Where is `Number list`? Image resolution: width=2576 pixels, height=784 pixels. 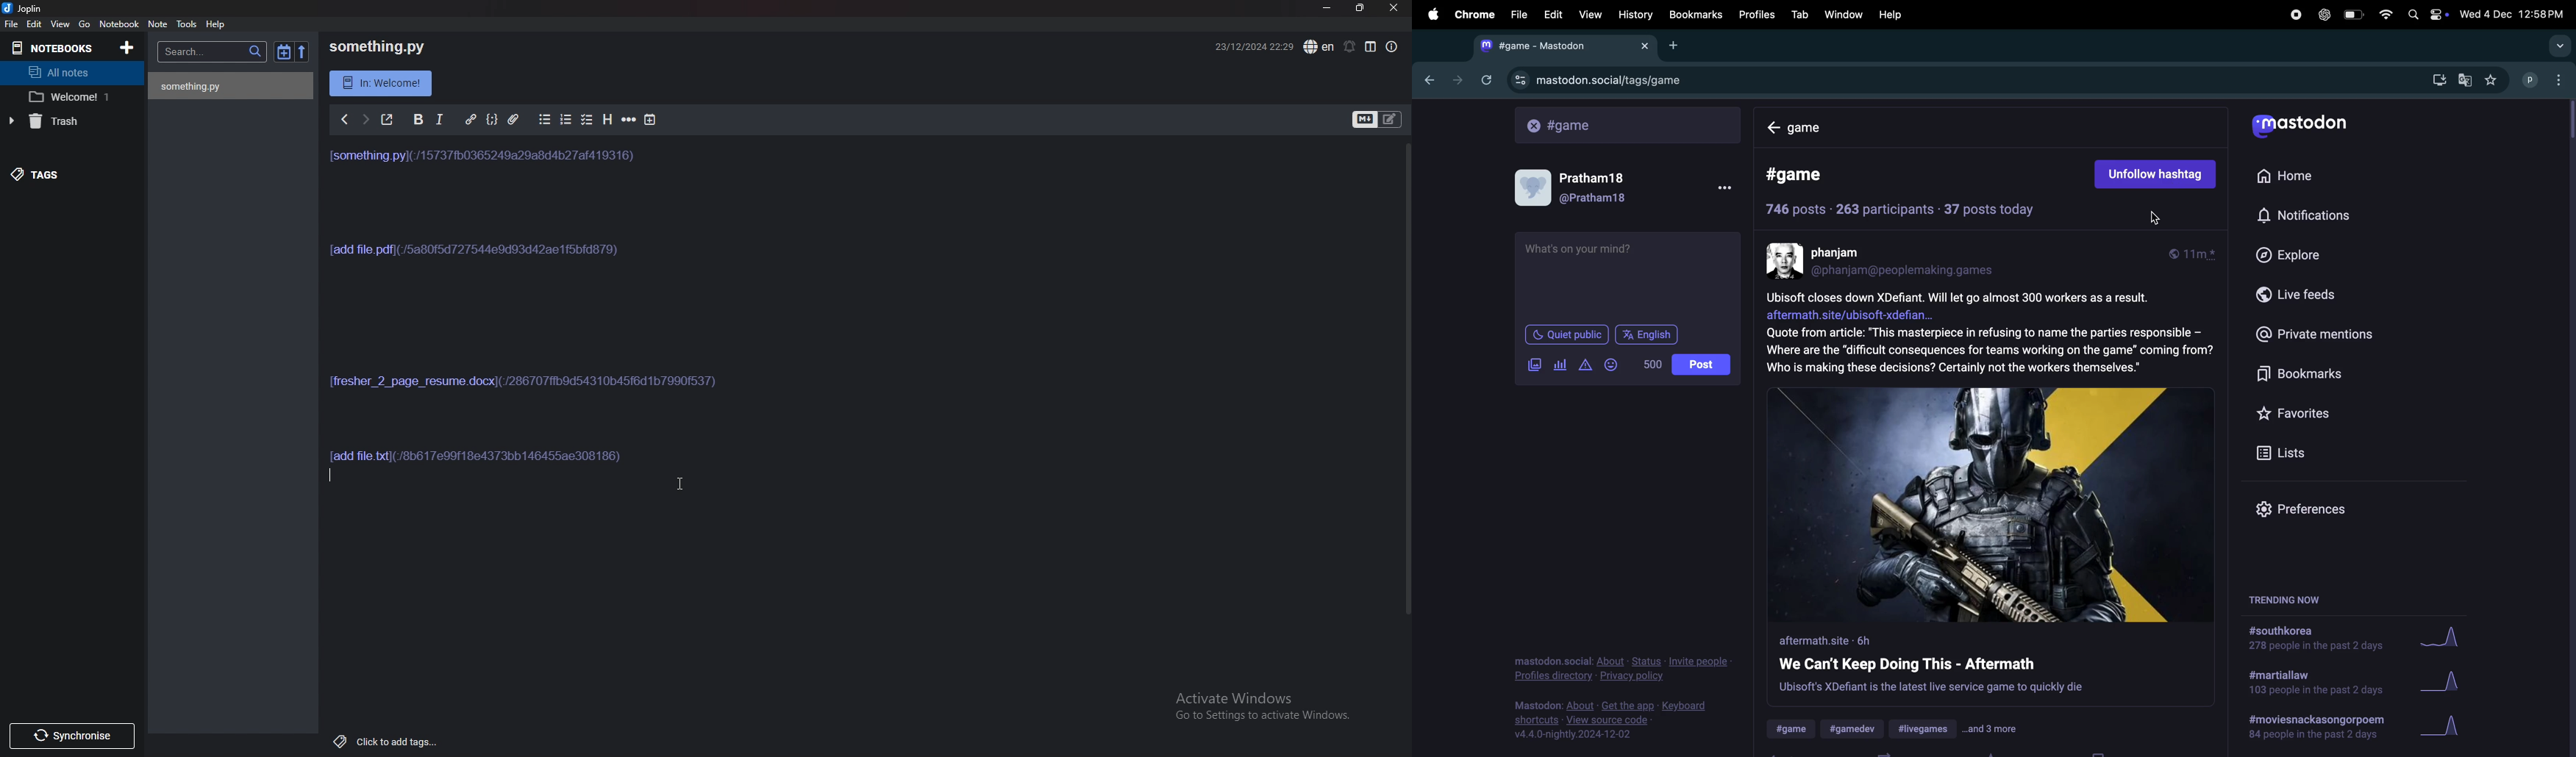
Number list is located at coordinates (565, 120).